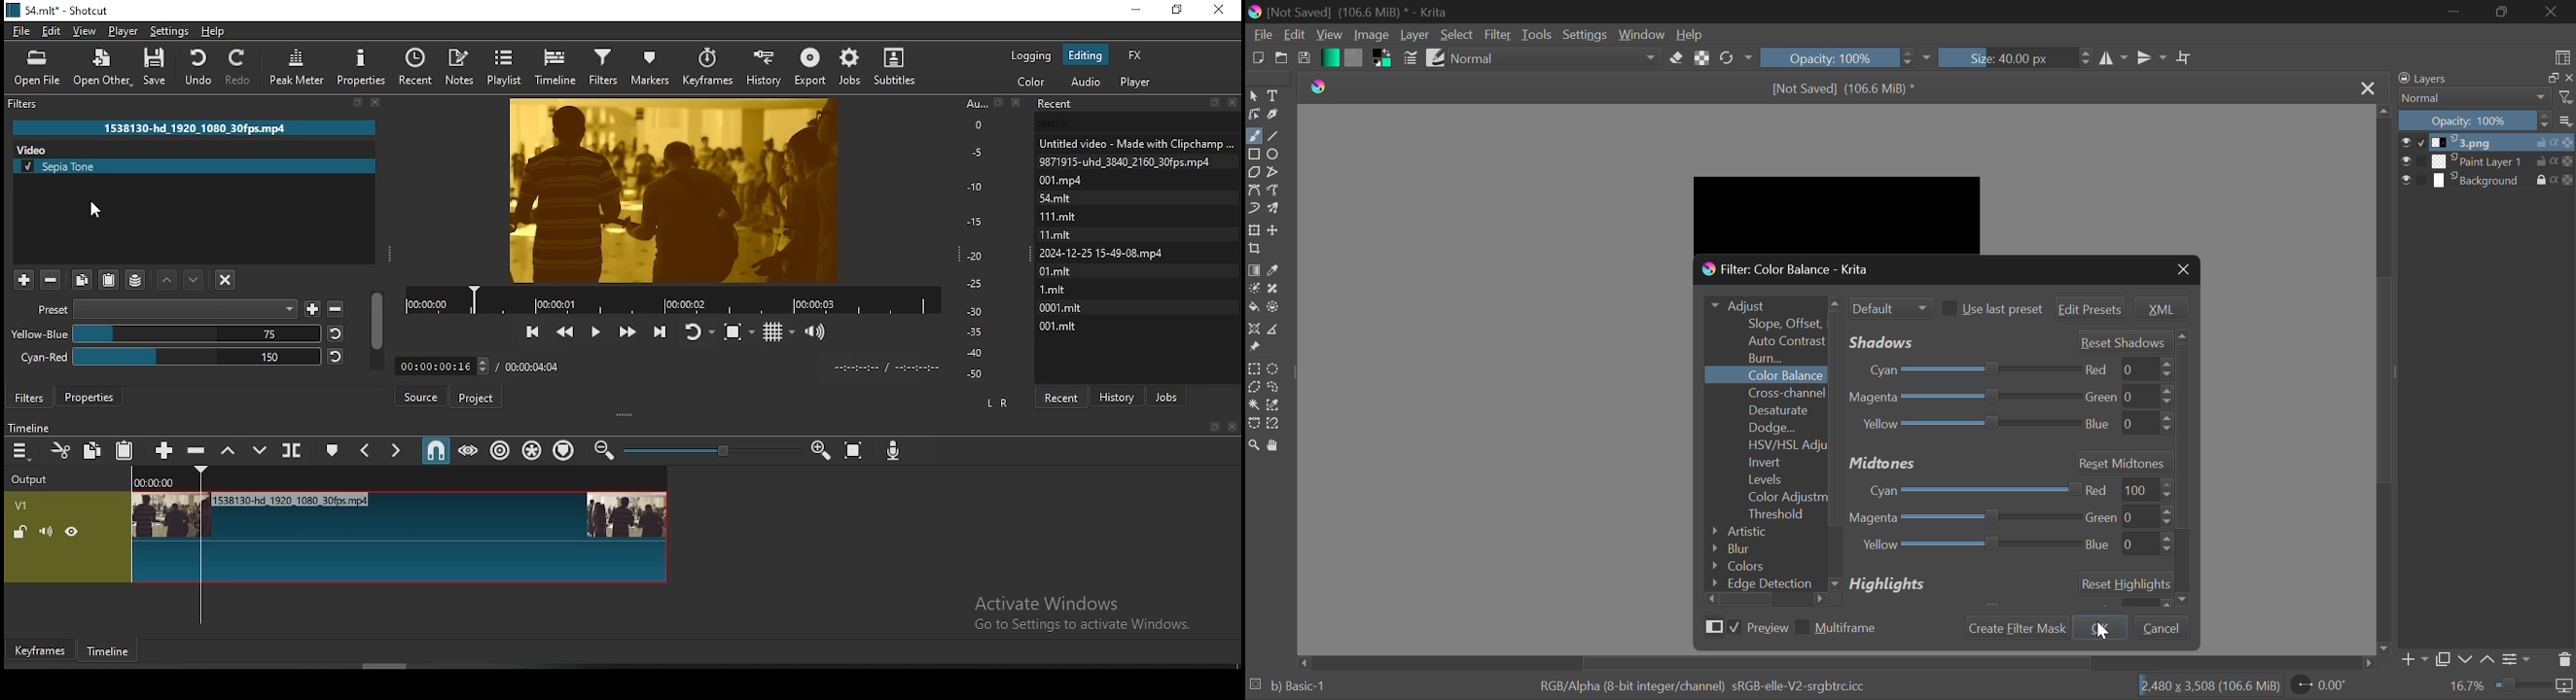 This screenshot has width=2576, height=700. What do you see at coordinates (1276, 155) in the screenshot?
I see `Ellipses` at bounding box center [1276, 155].